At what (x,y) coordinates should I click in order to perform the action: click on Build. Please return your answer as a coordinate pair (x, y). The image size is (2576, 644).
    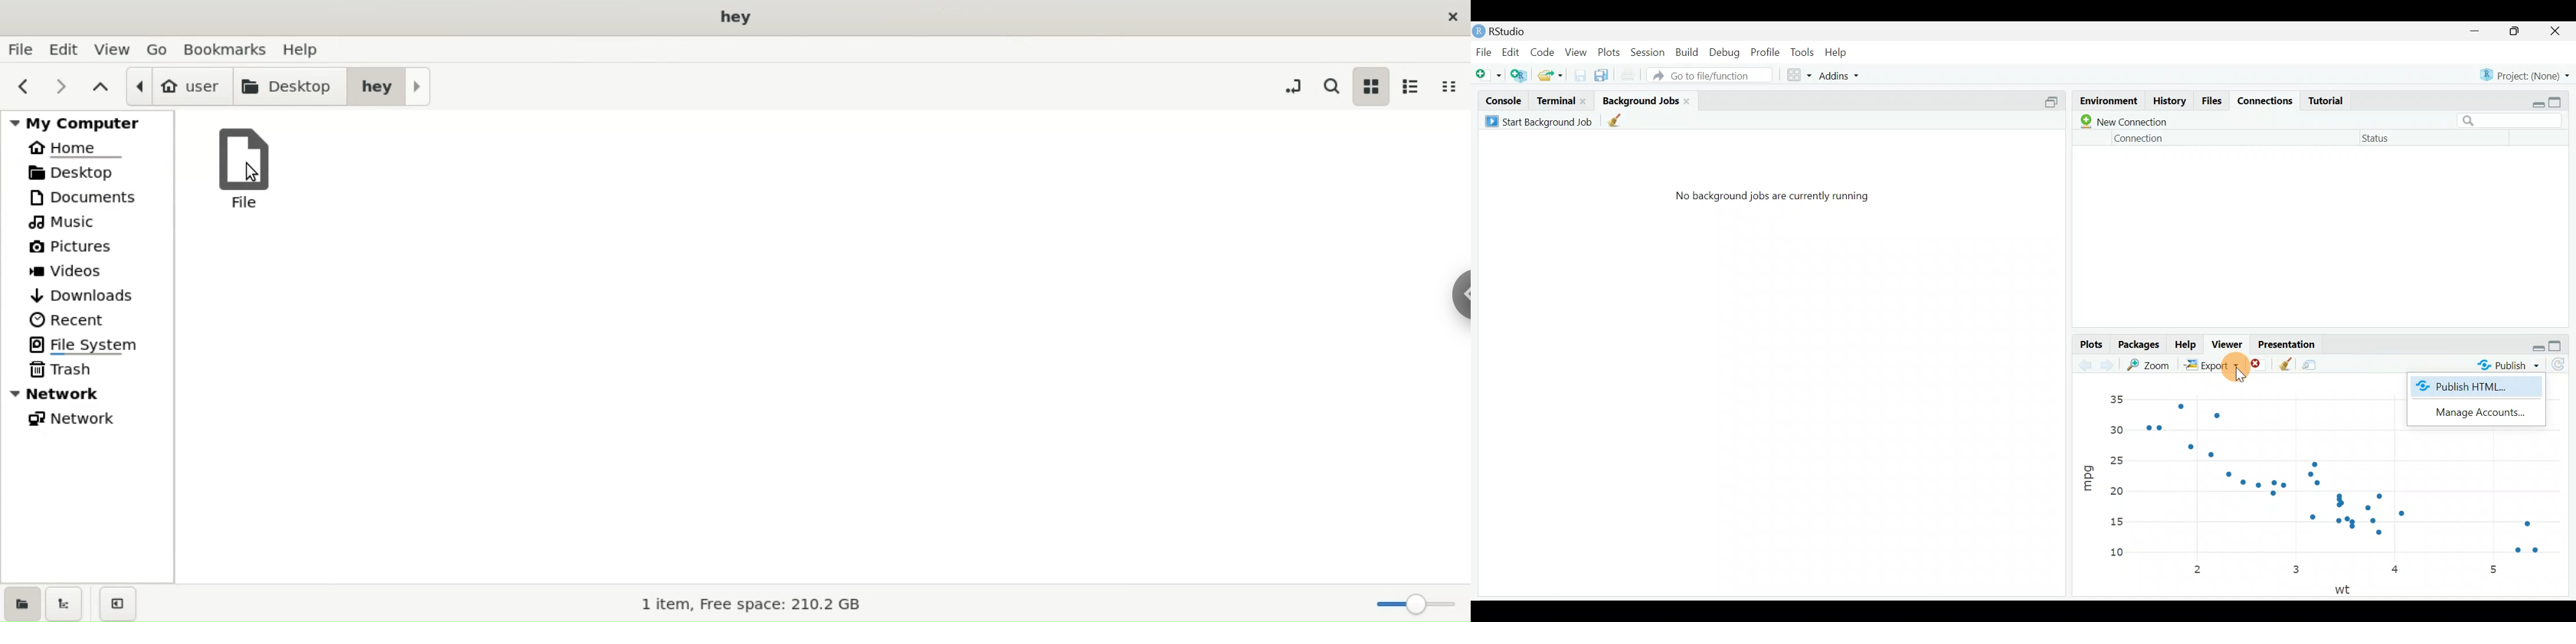
    Looking at the image, I should click on (1688, 52).